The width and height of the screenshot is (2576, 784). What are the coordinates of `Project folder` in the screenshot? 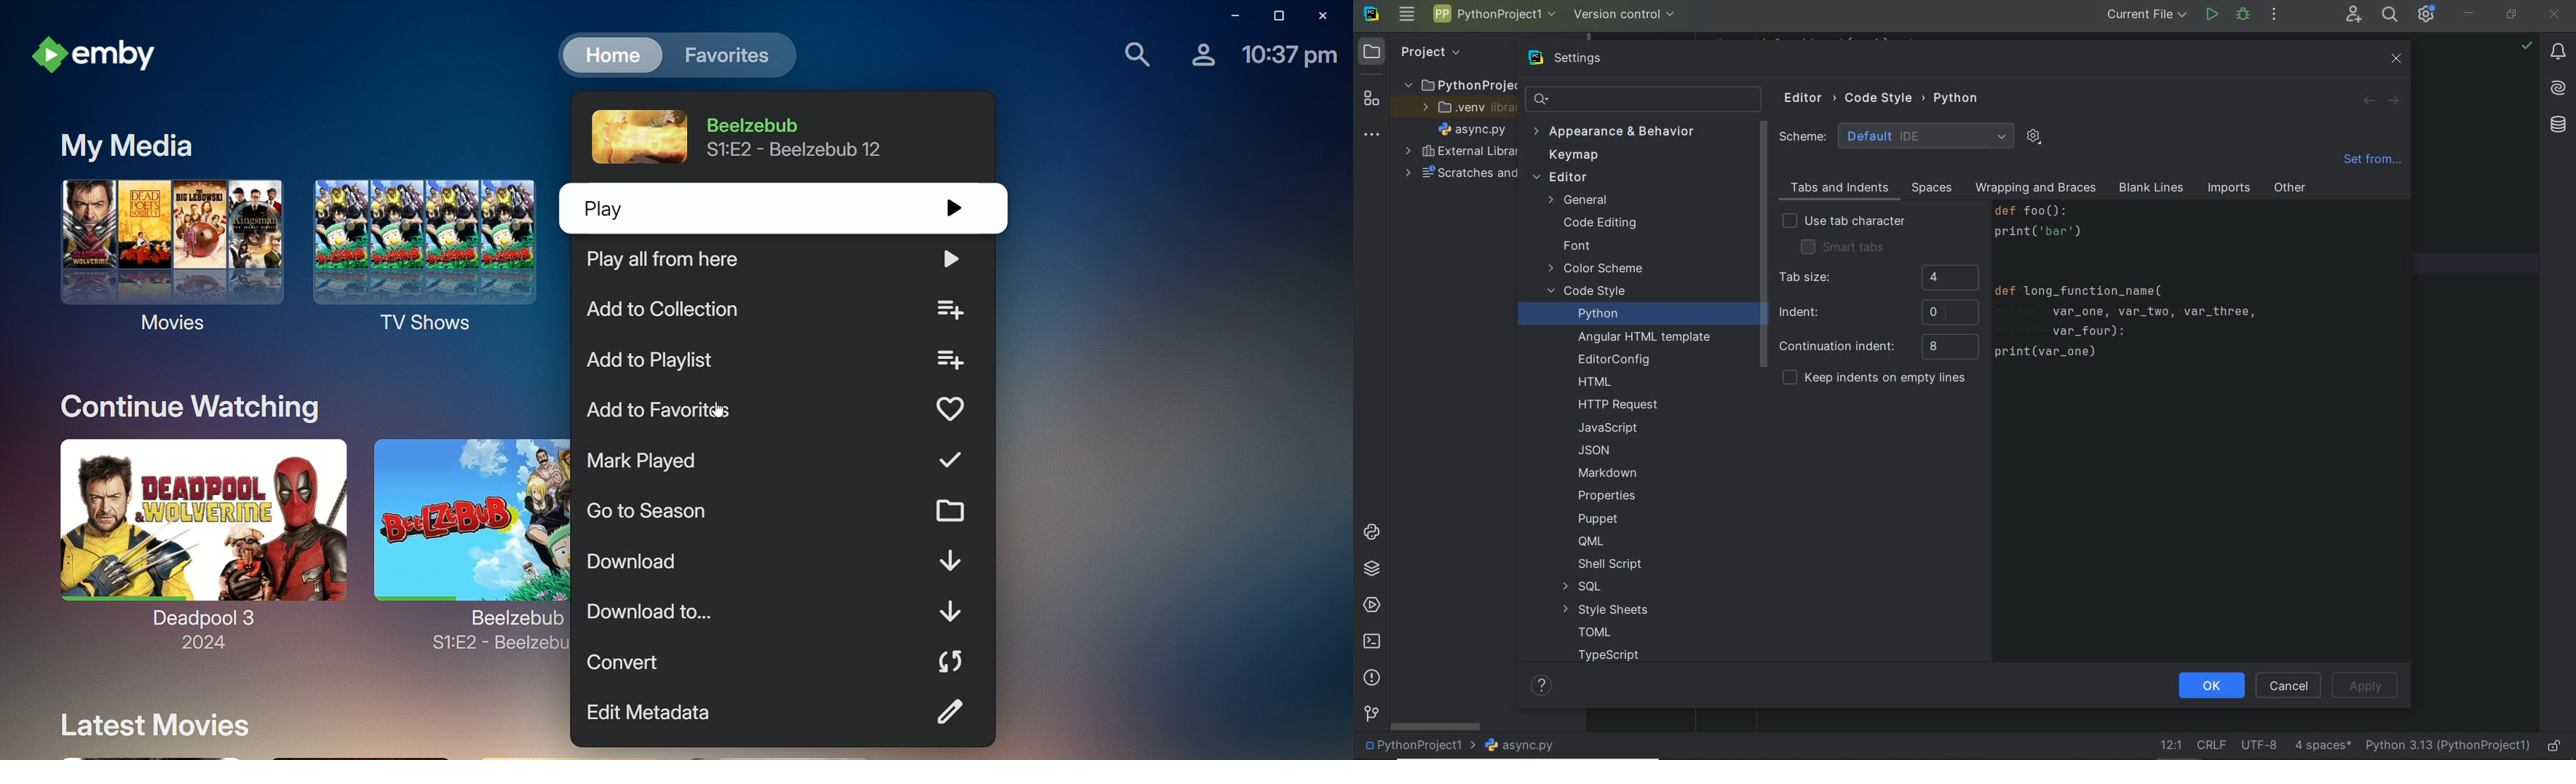 It's located at (1456, 84).